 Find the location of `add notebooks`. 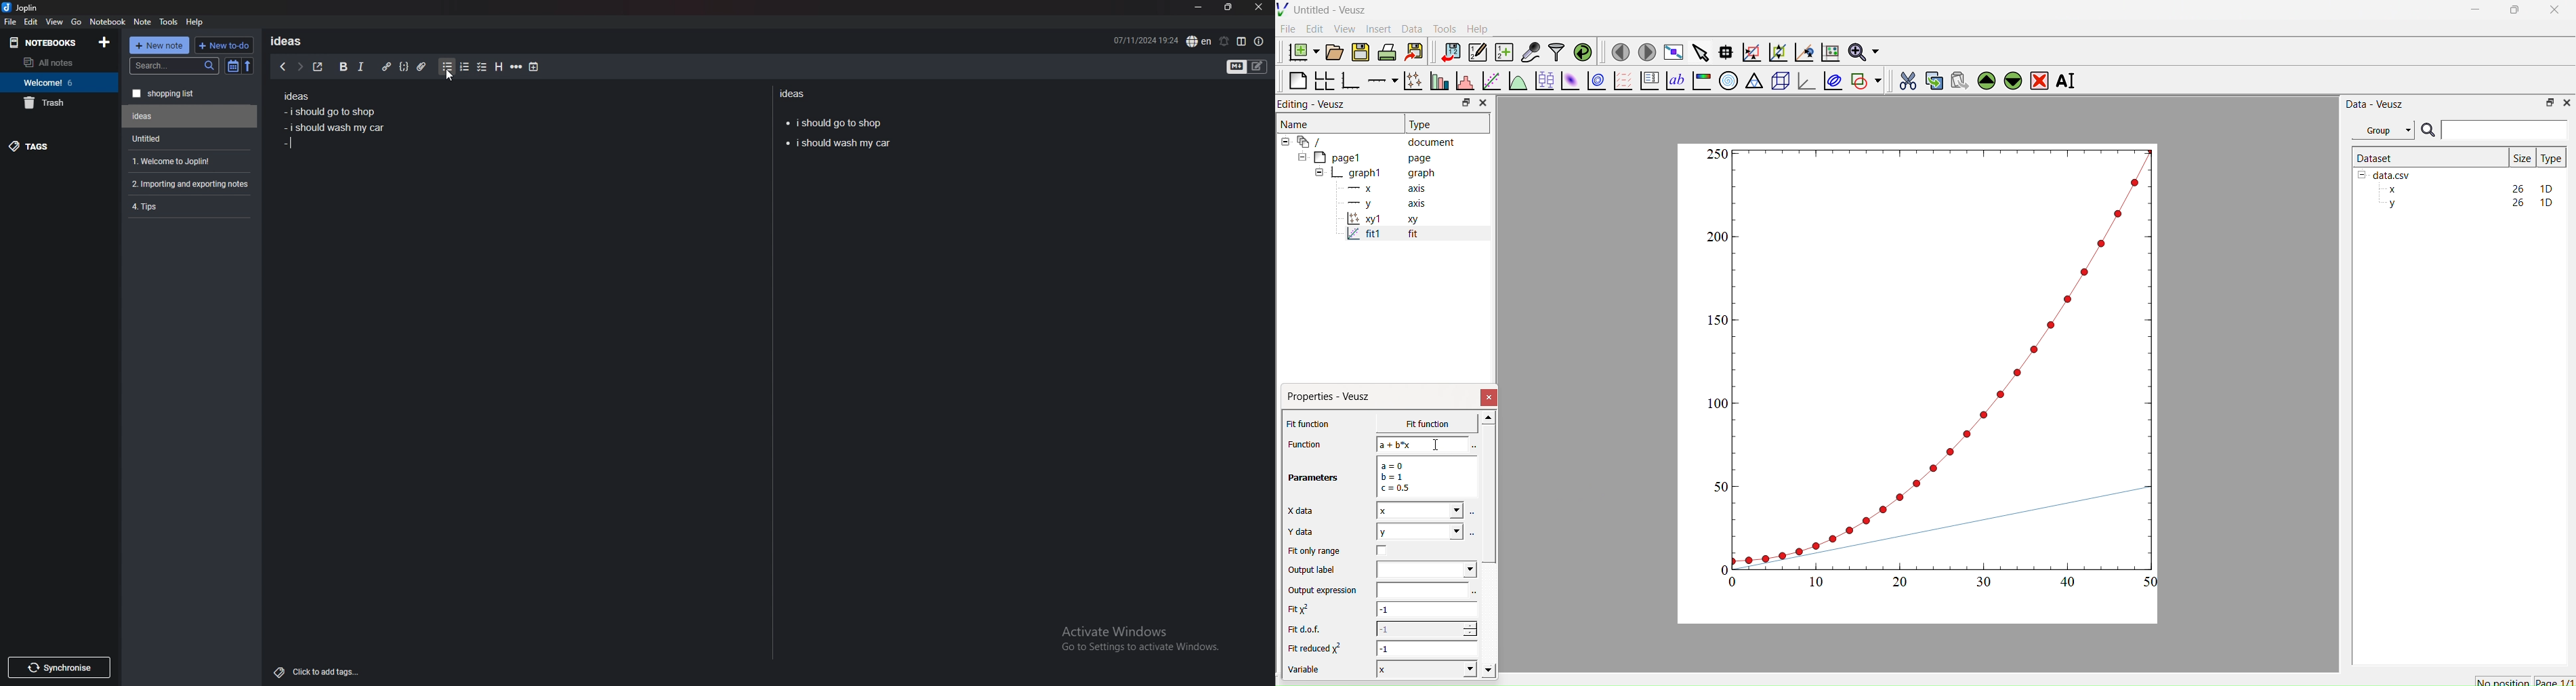

add notebooks is located at coordinates (104, 41).